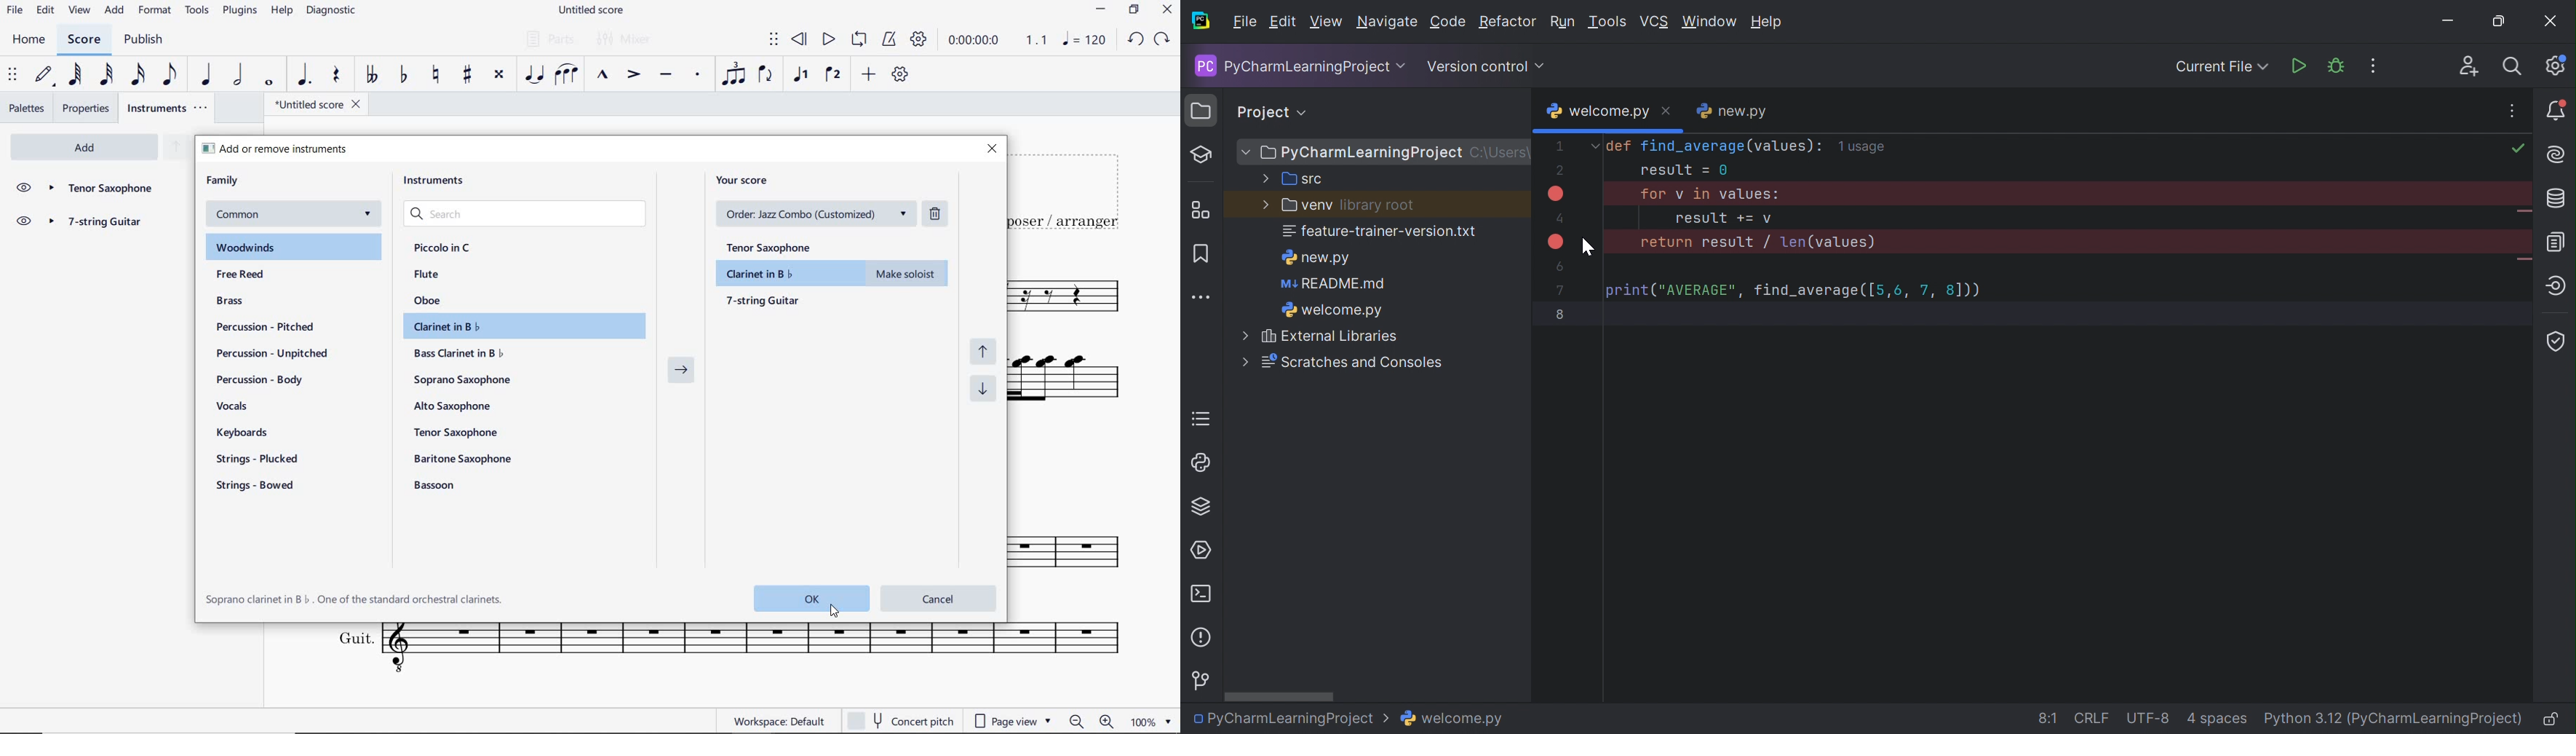  Describe the element at coordinates (1203, 638) in the screenshot. I see `Problems` at that location.